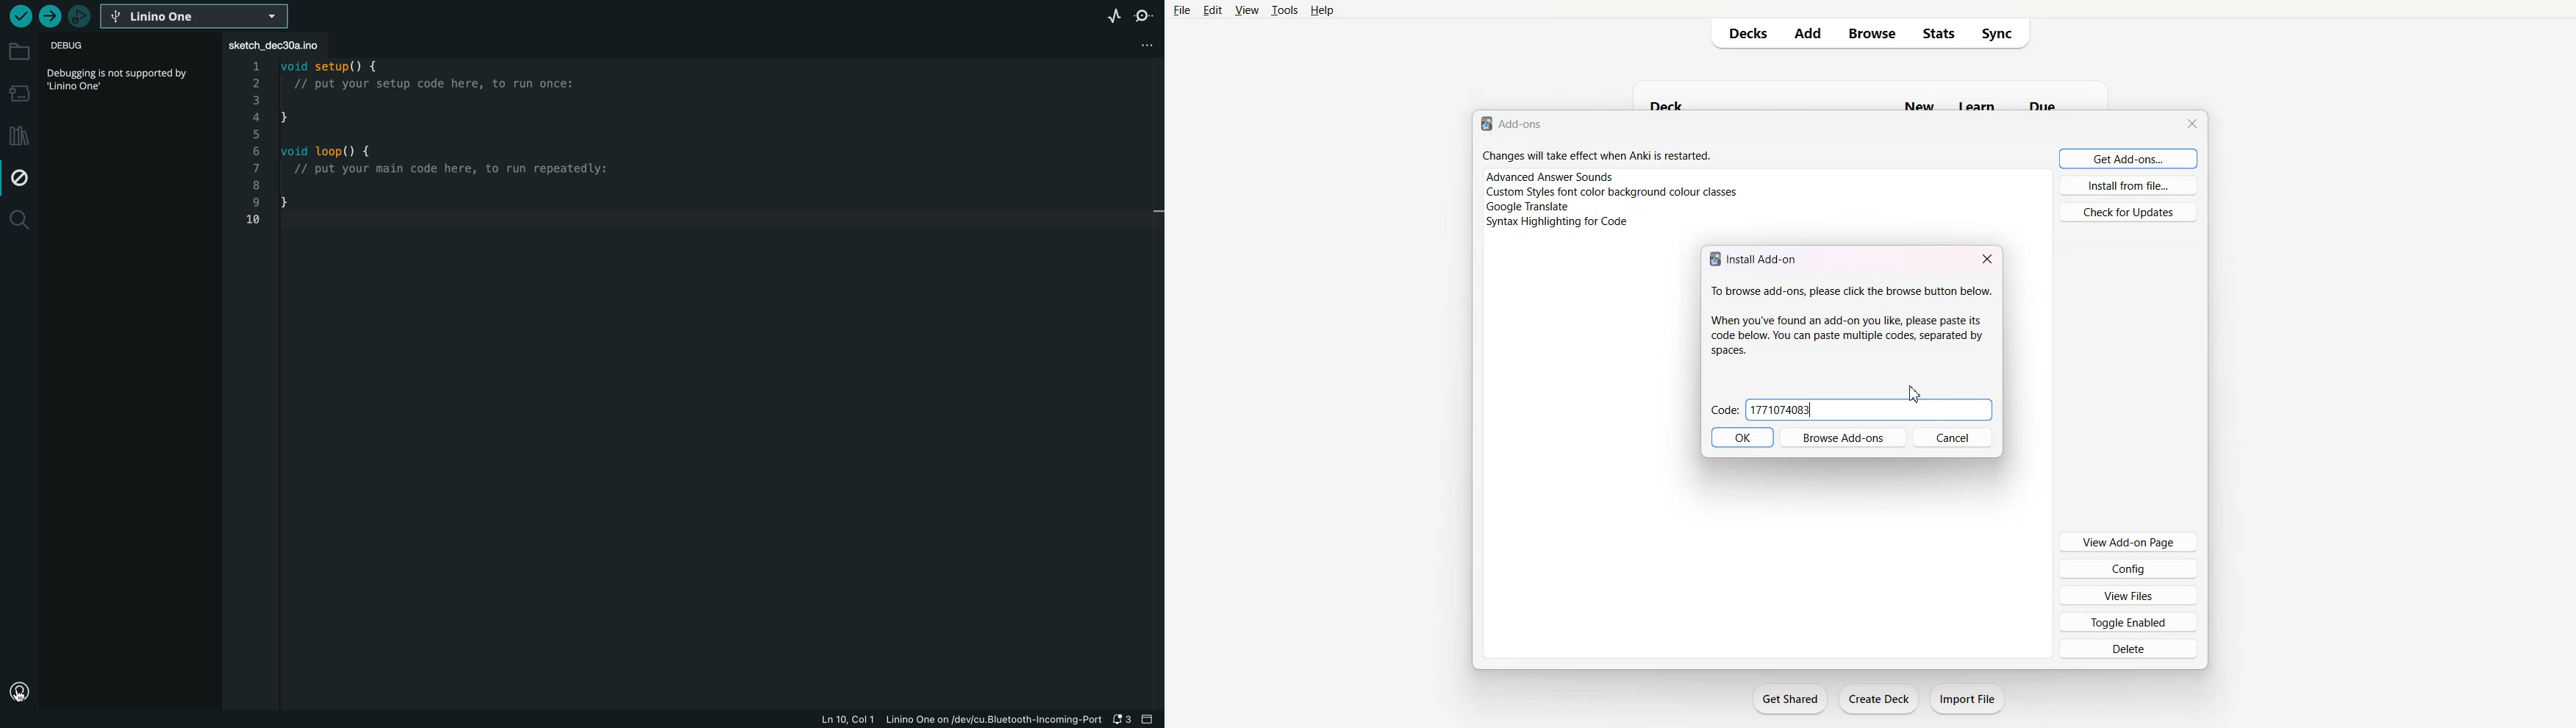  Describe the element at coordinates (1987, 257) in the screenshot. I see `Close` at that location.